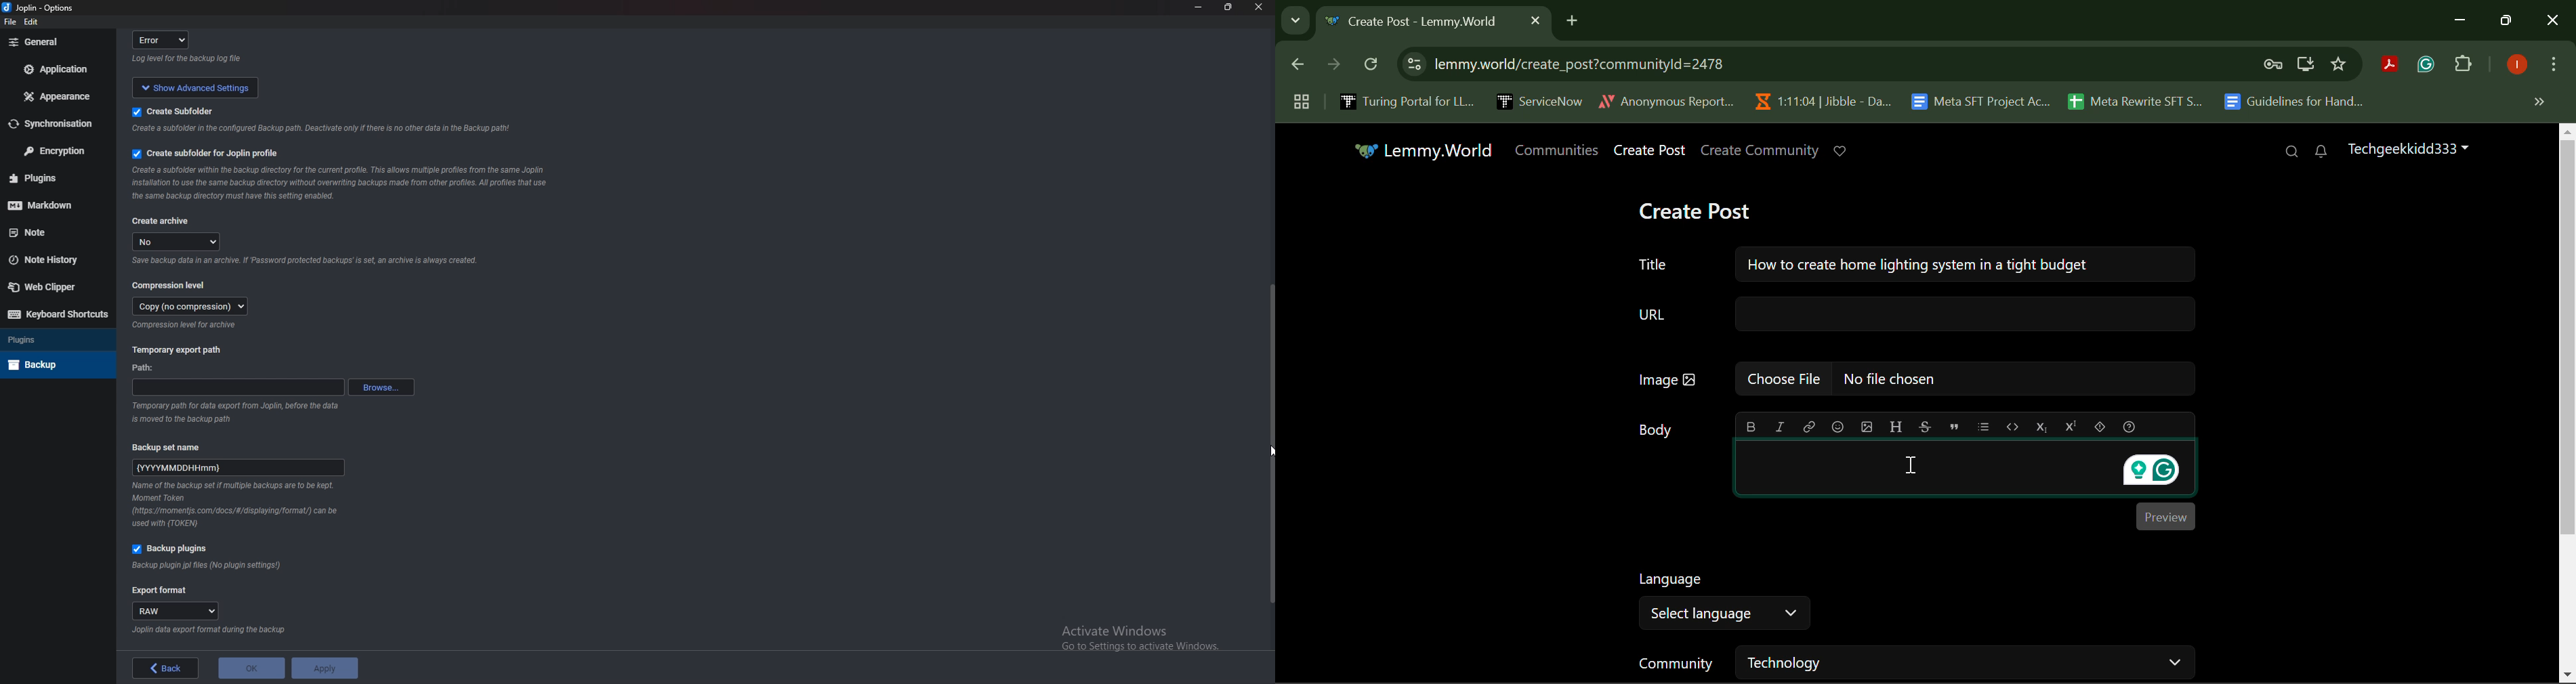 Image resolution: width=2576 pixels, height=700 pixels. What do you see at coordinates (1300, 67) in the screenshot?
I see `Previous Page` at bounding box center [1300, 67].